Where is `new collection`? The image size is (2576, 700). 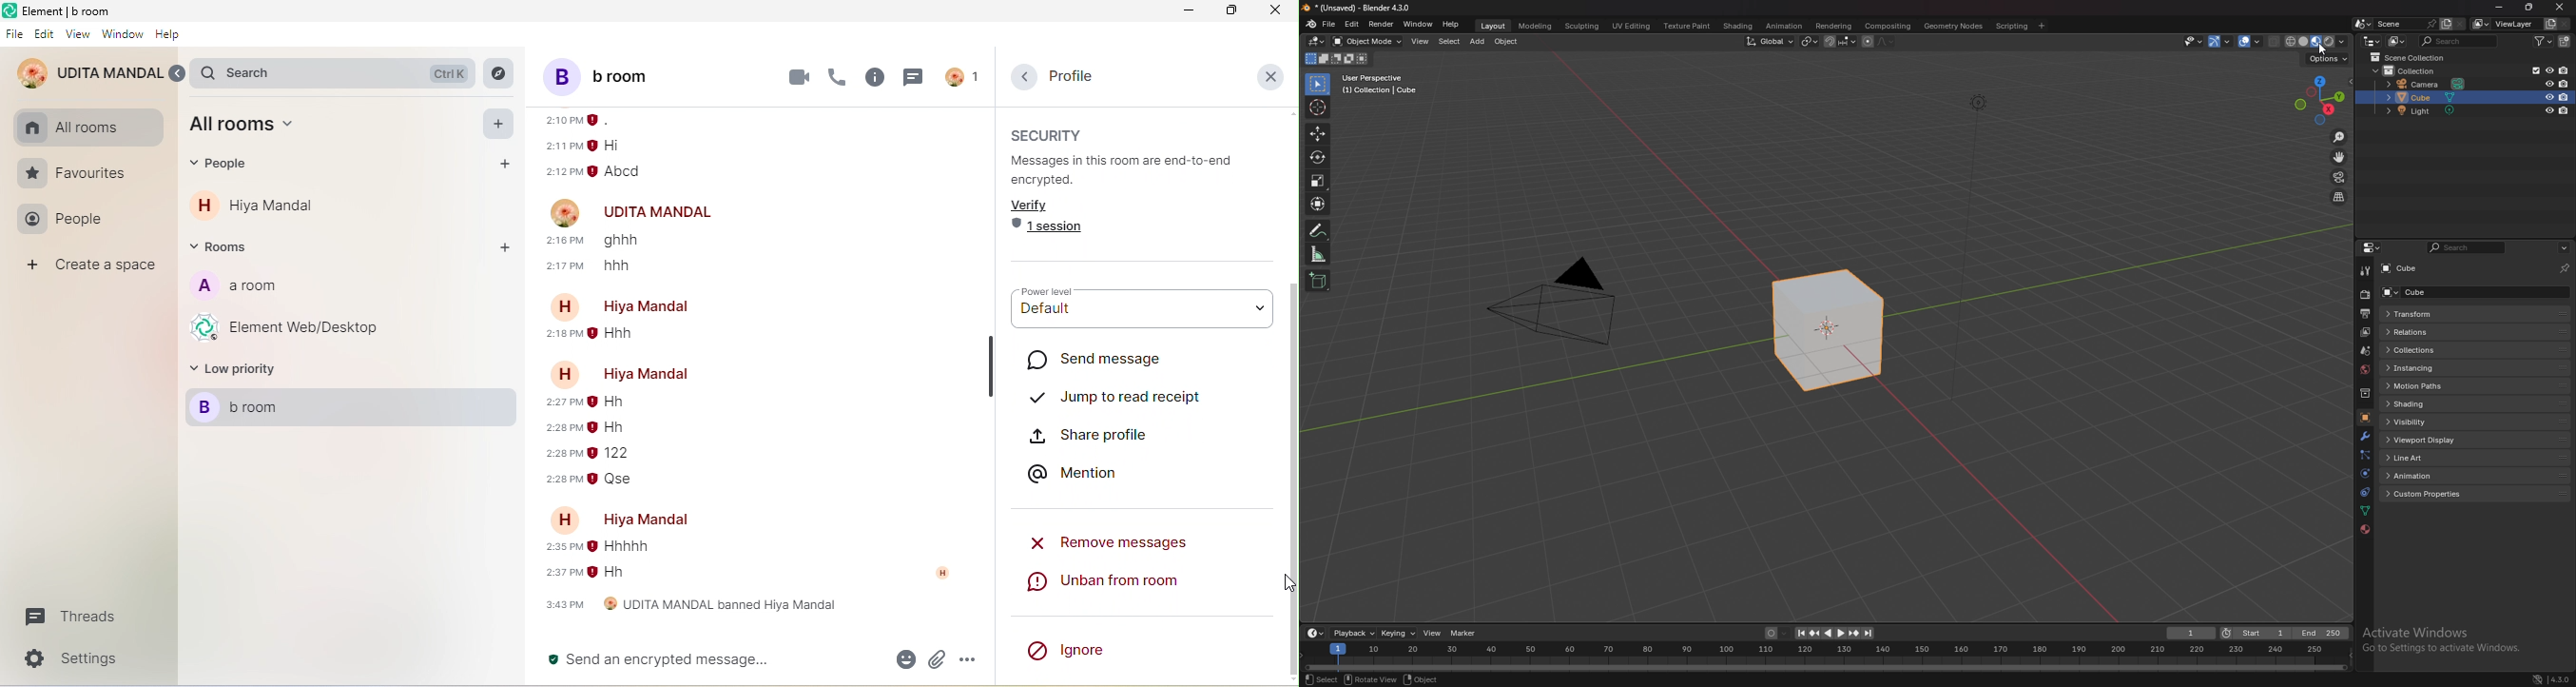
new collection is located at coordinates (2565, 41).